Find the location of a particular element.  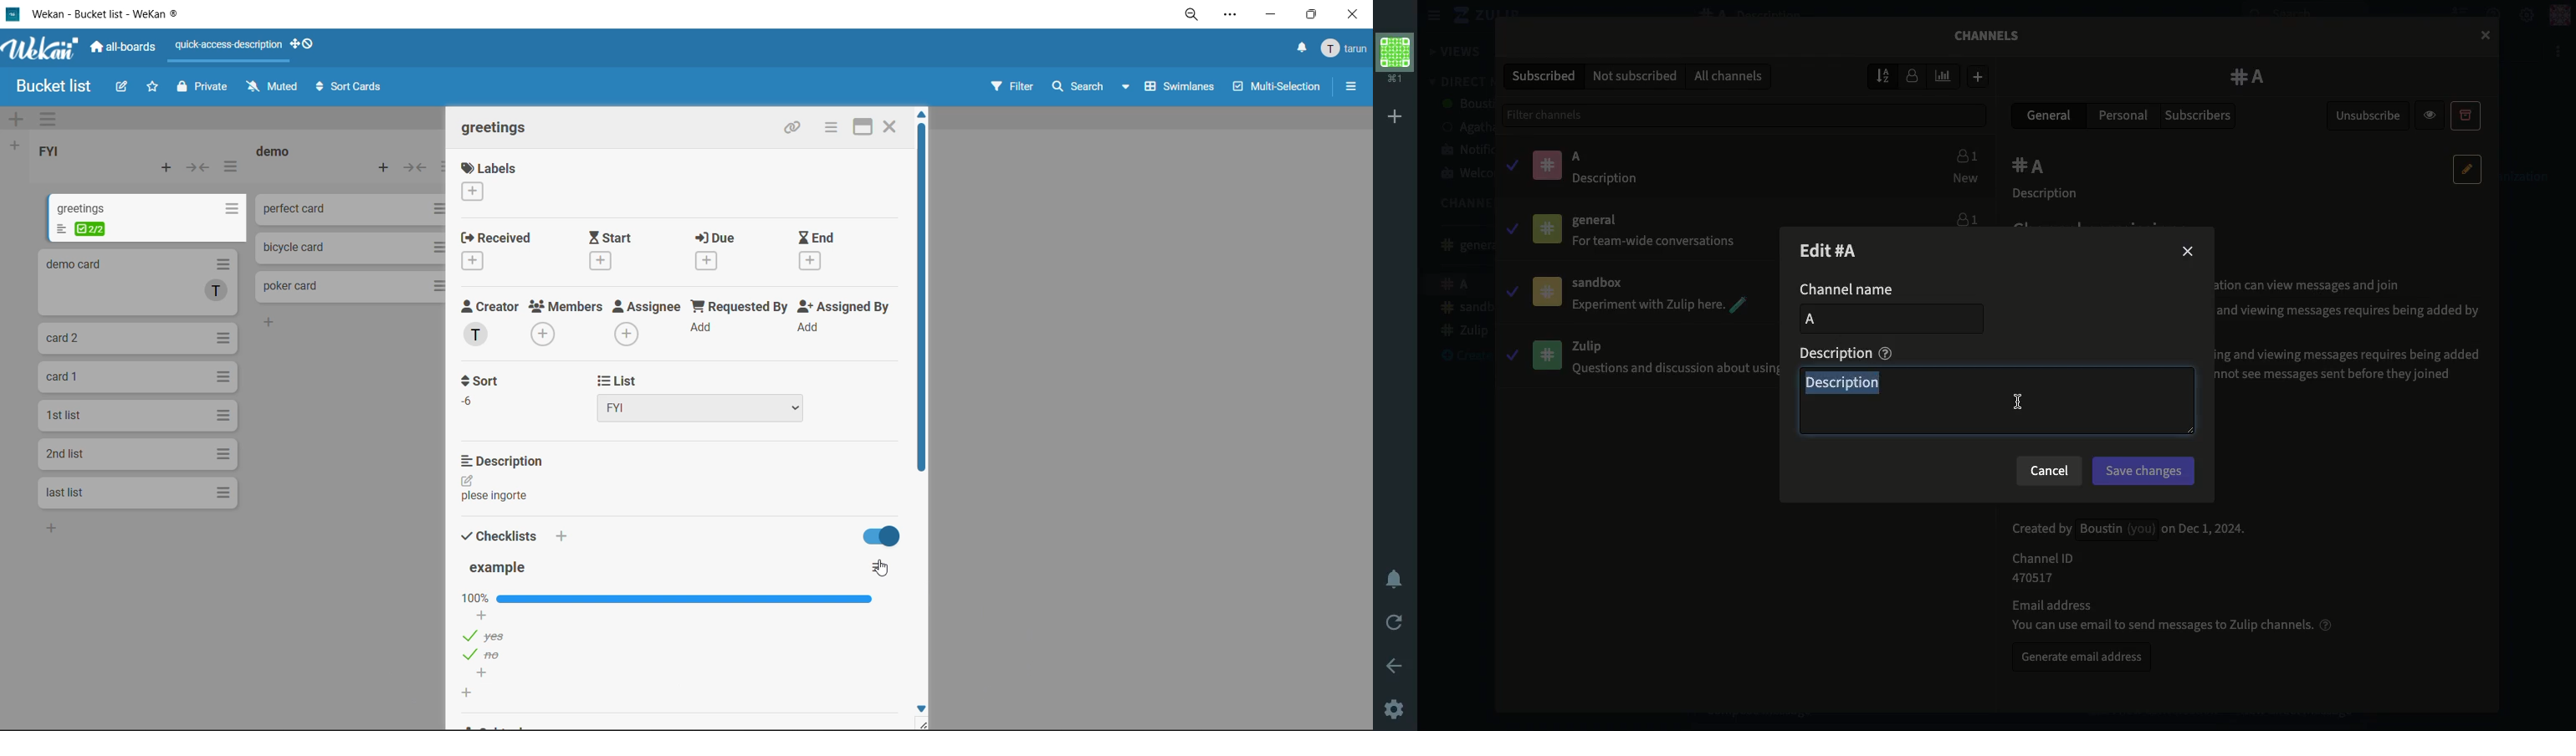

add card is located at coordinates (171, 169).